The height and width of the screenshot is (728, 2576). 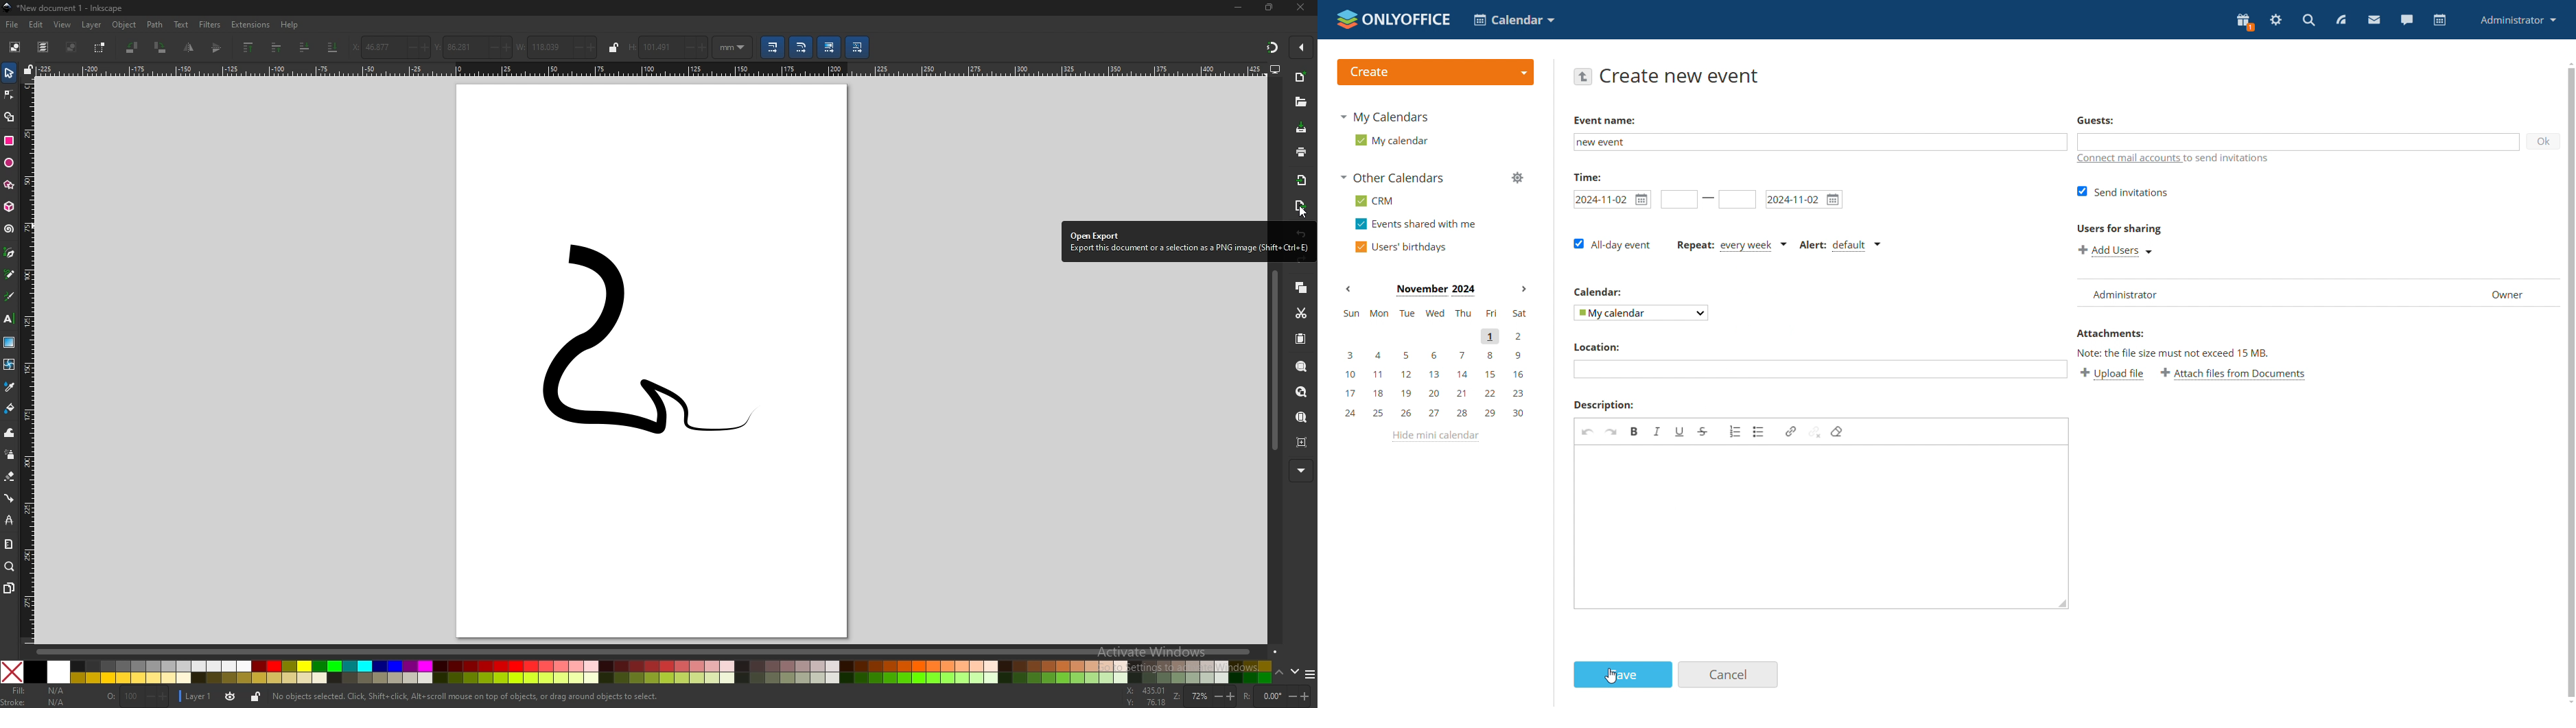 What do you see at coordinates (2115, 249) in the screenshot?
I see `add users` at bounding box center [2115, 249].